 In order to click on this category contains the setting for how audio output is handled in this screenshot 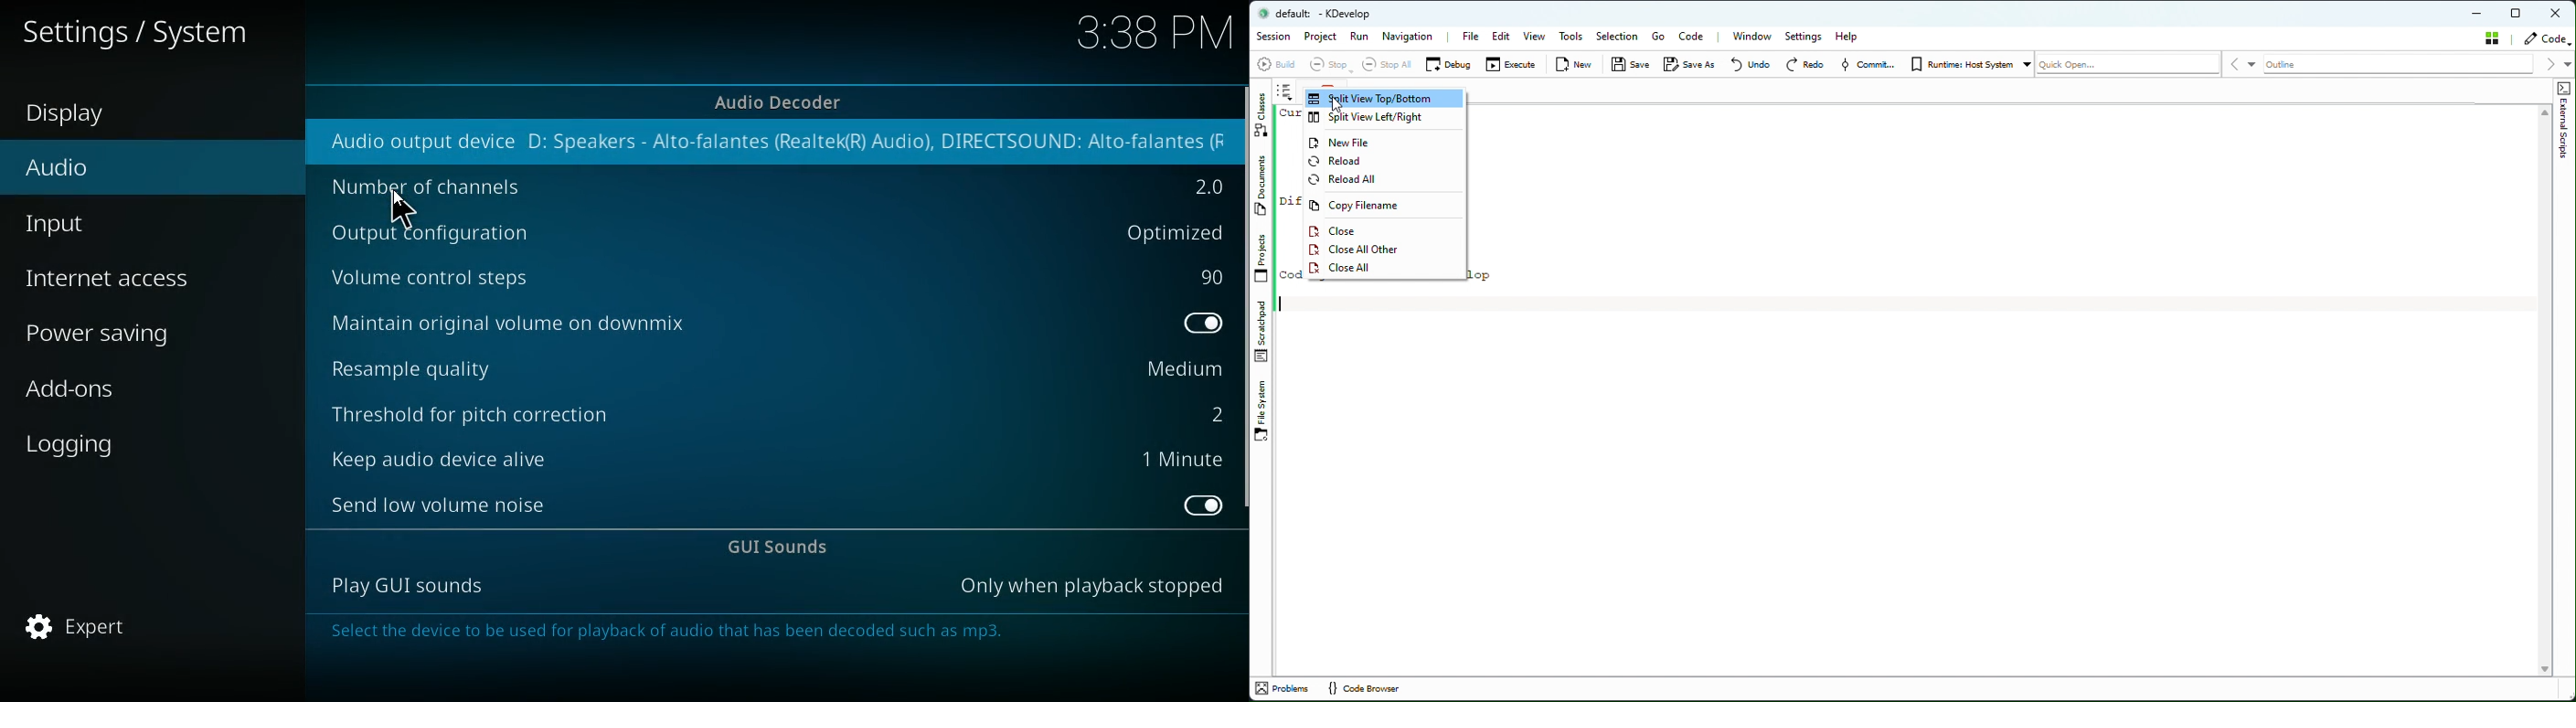, I will do `click(685, 633)`.